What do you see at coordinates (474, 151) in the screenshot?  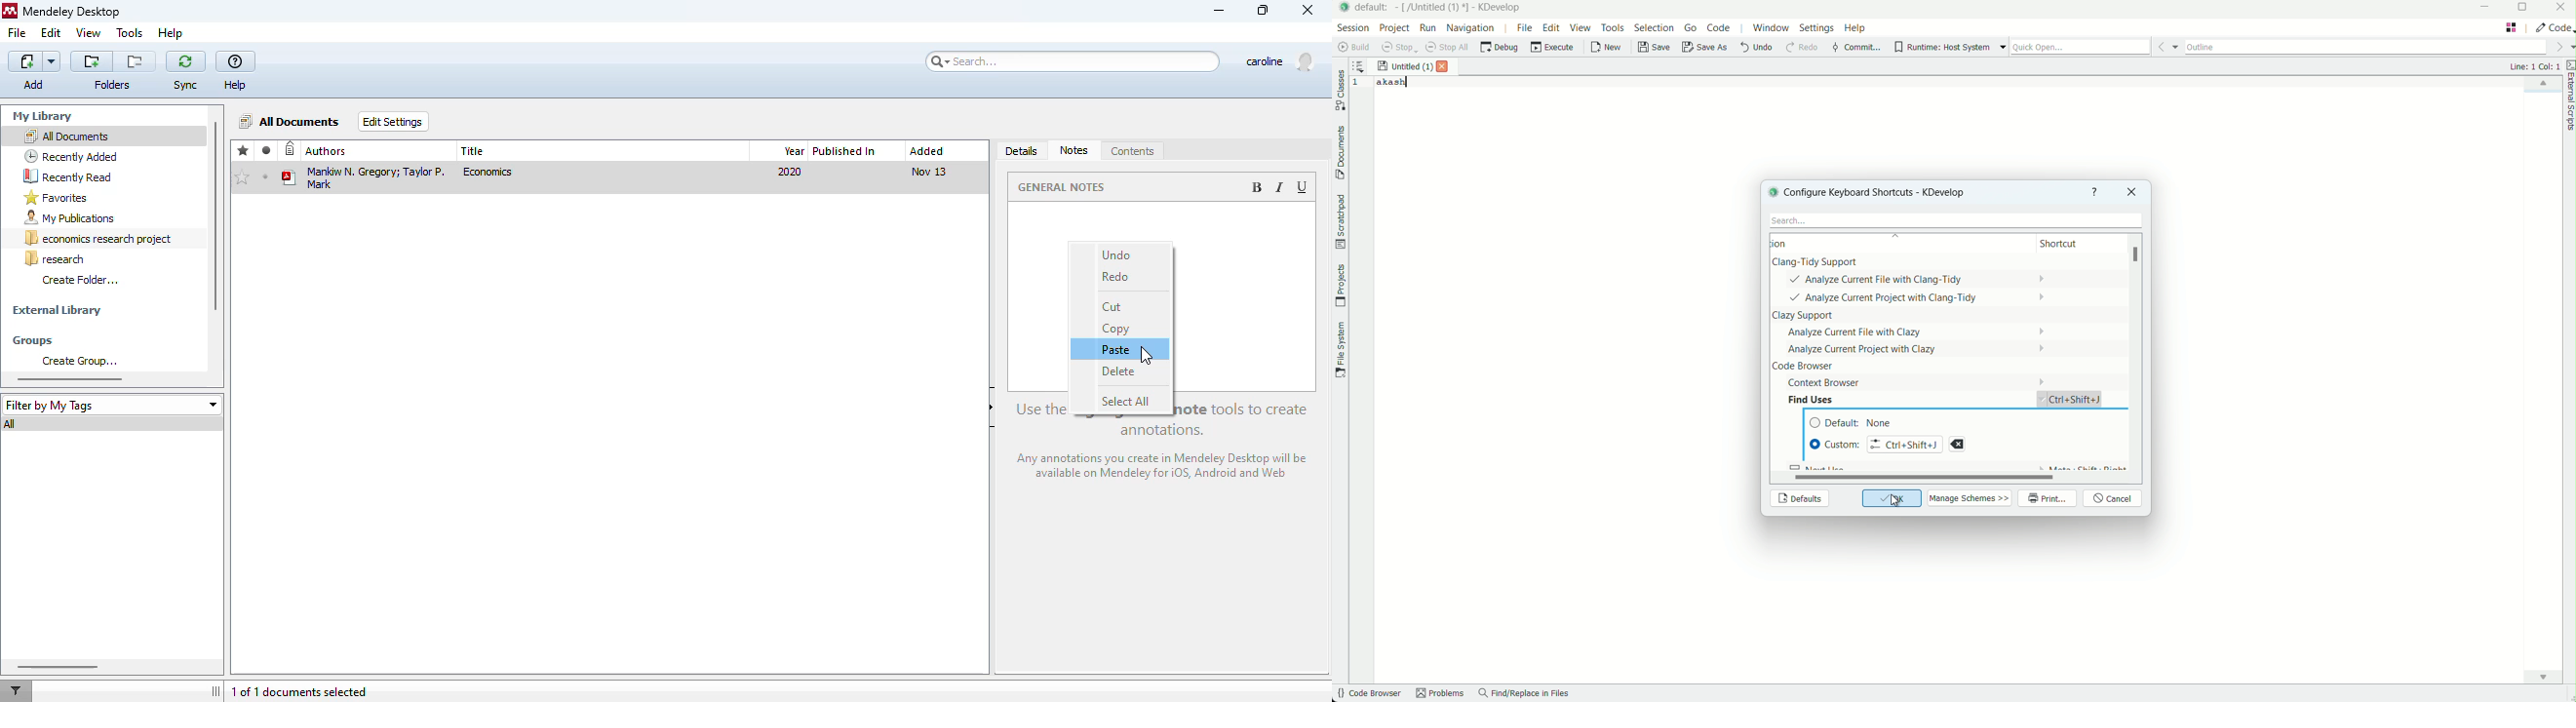 I see `title` at bounding box center [474, 151].